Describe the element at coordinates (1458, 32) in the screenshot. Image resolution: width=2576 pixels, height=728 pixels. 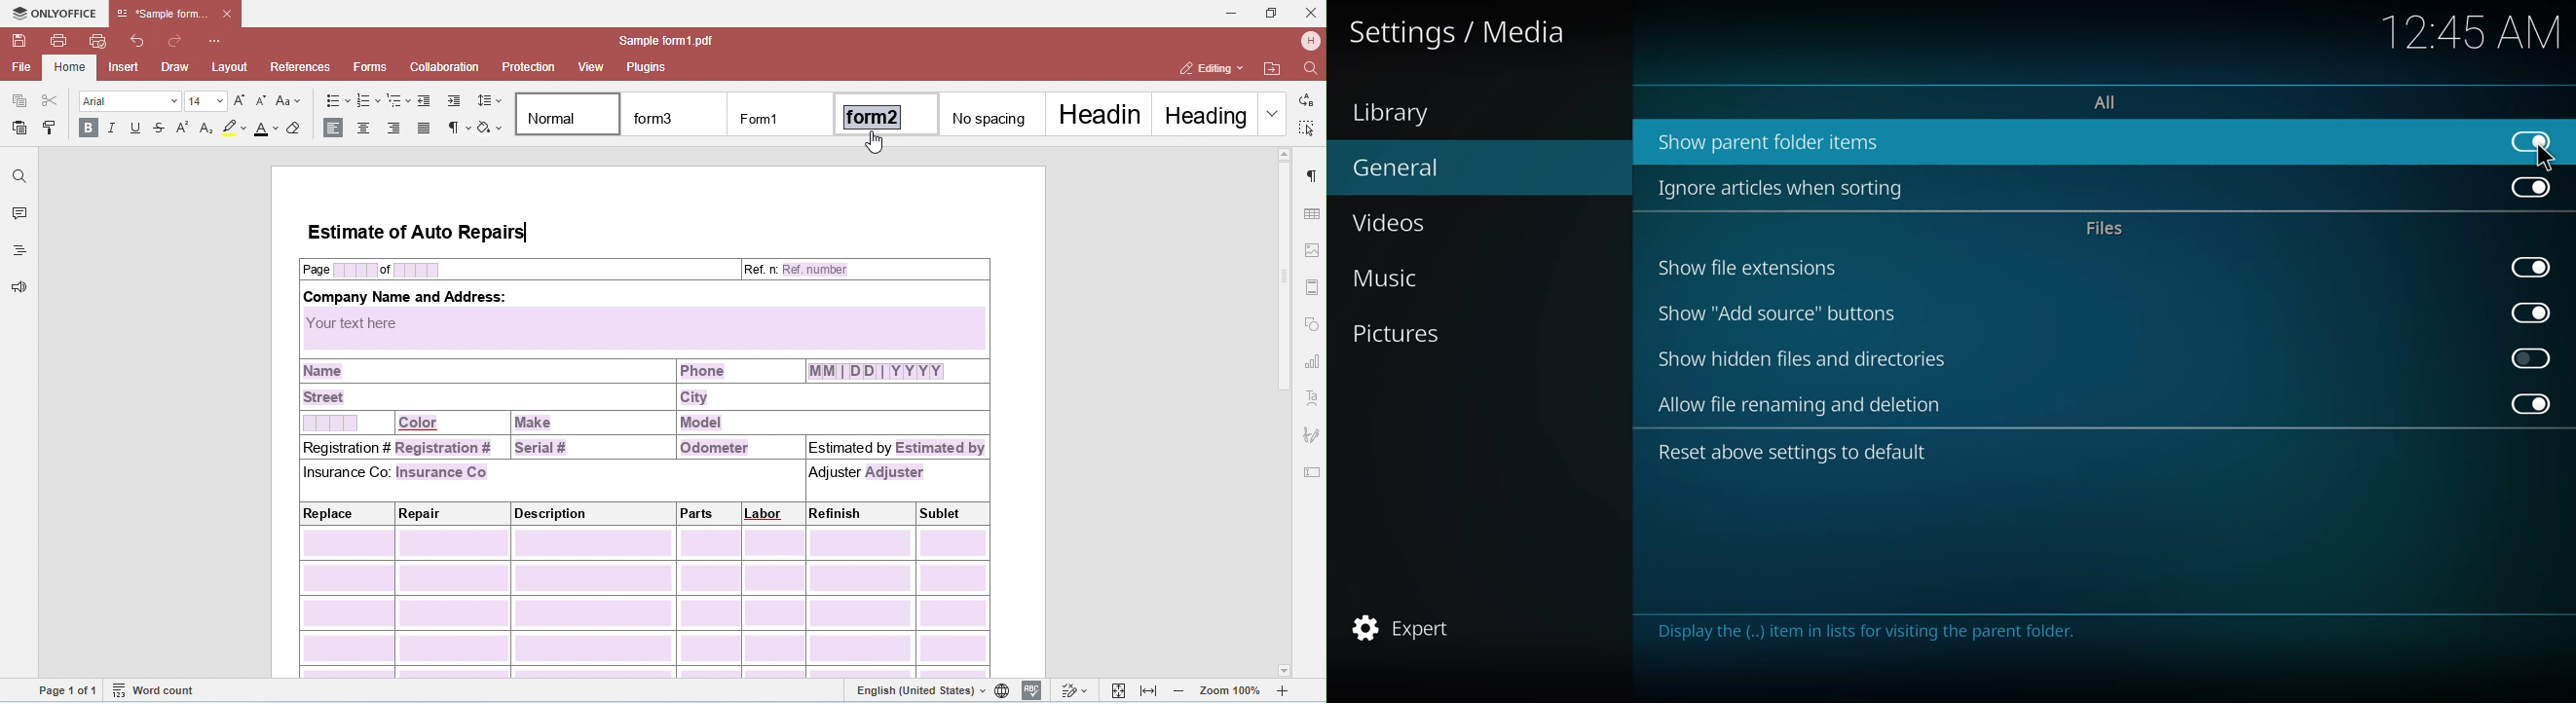
I see `settings media` at that location.